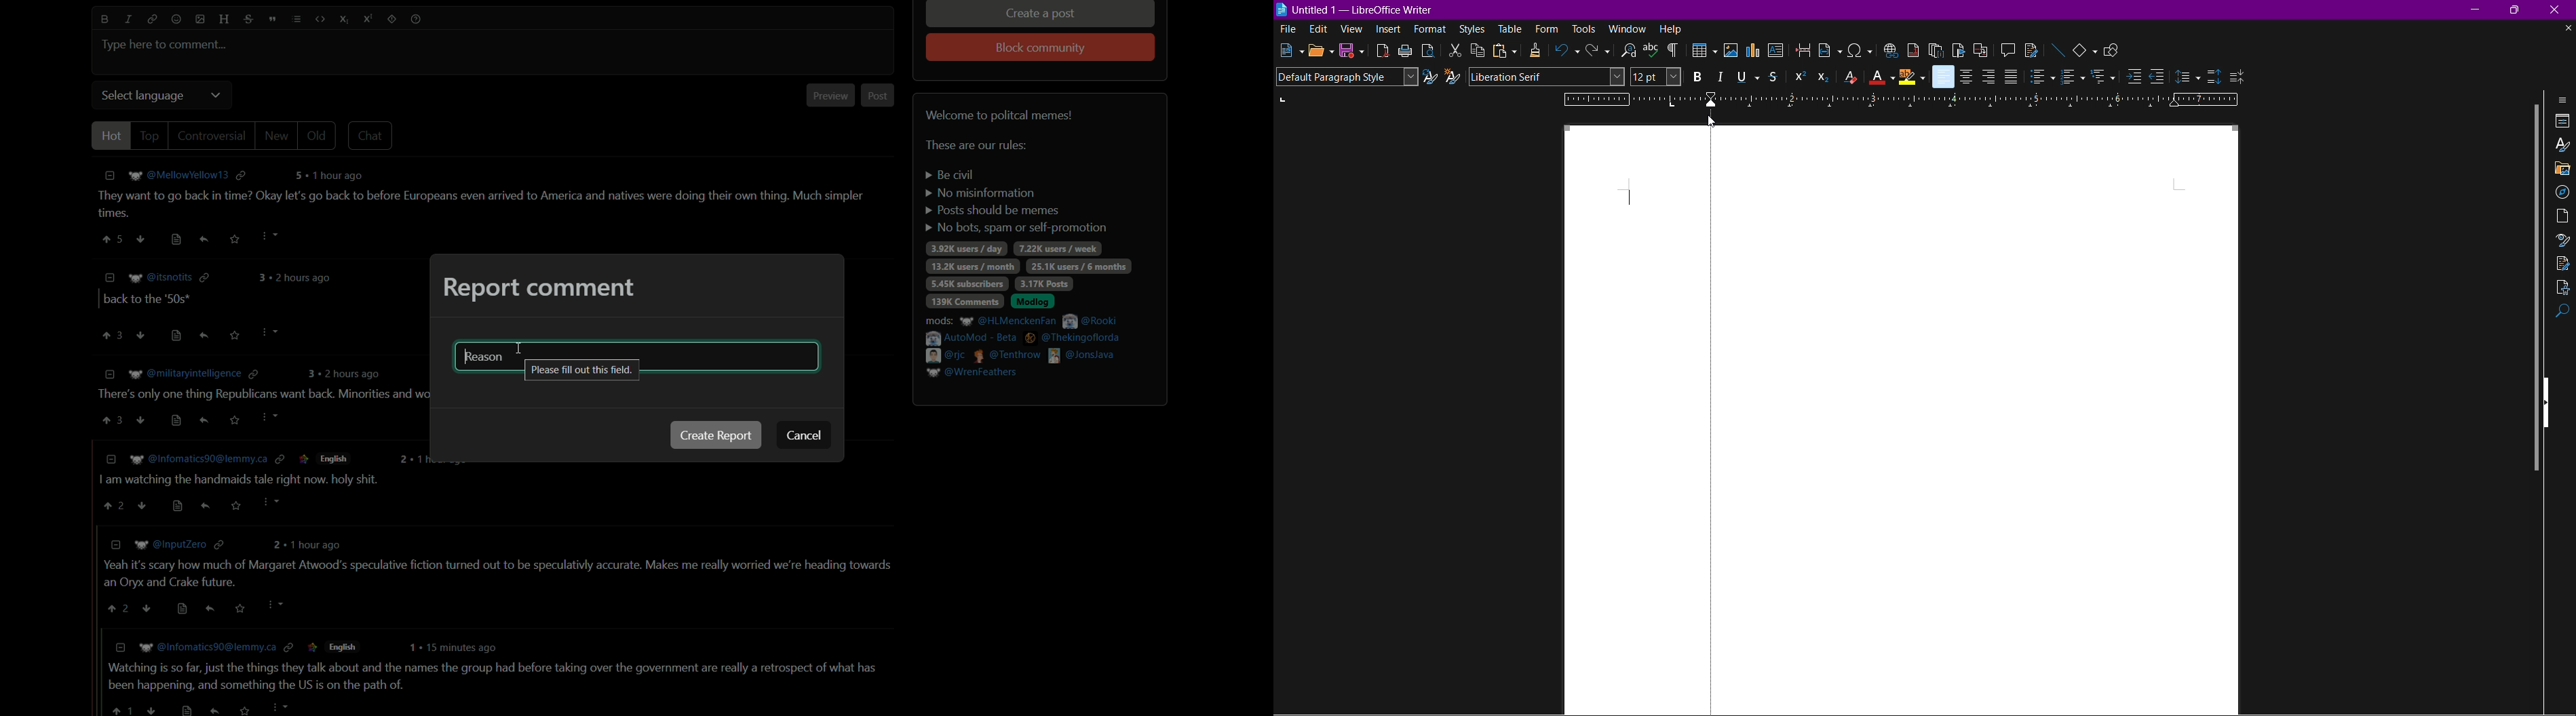 The width and height of the screenshot is (2576, 728). What do you see at coordinates (2086, 49) in the screenshot?
I see `Basic Shapes` at bounding box center [2086, 49].